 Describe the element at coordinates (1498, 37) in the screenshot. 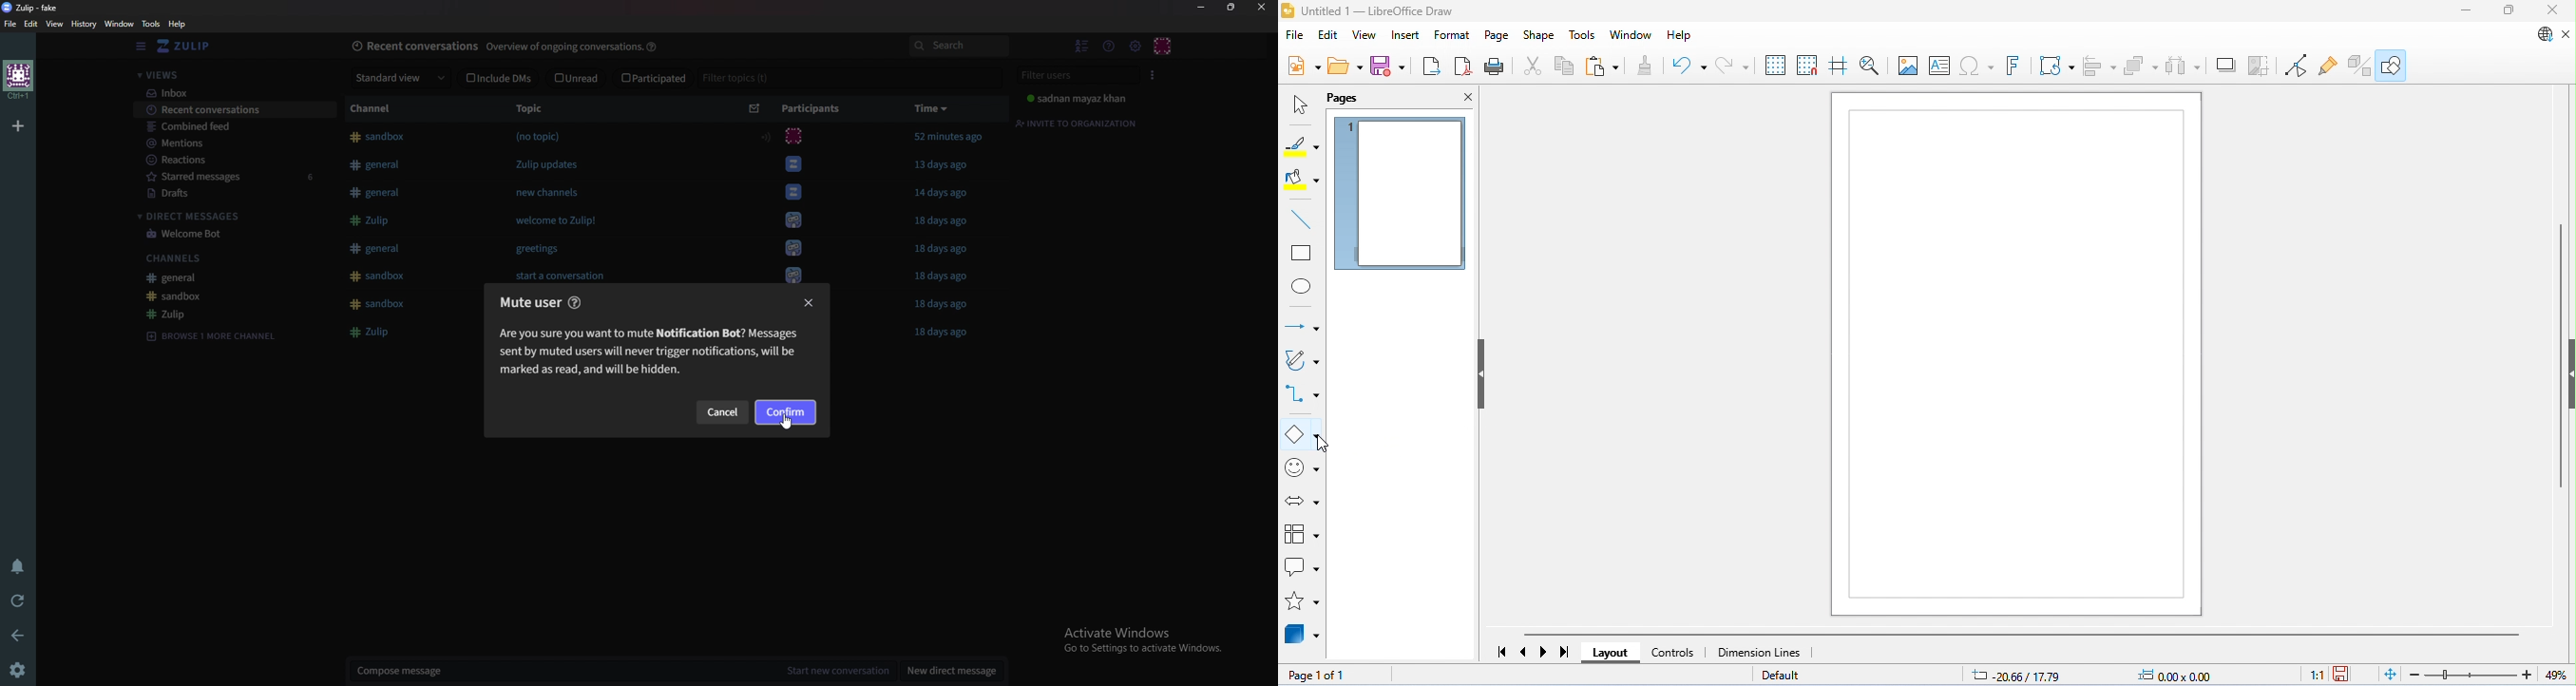

I see `page` at that location.